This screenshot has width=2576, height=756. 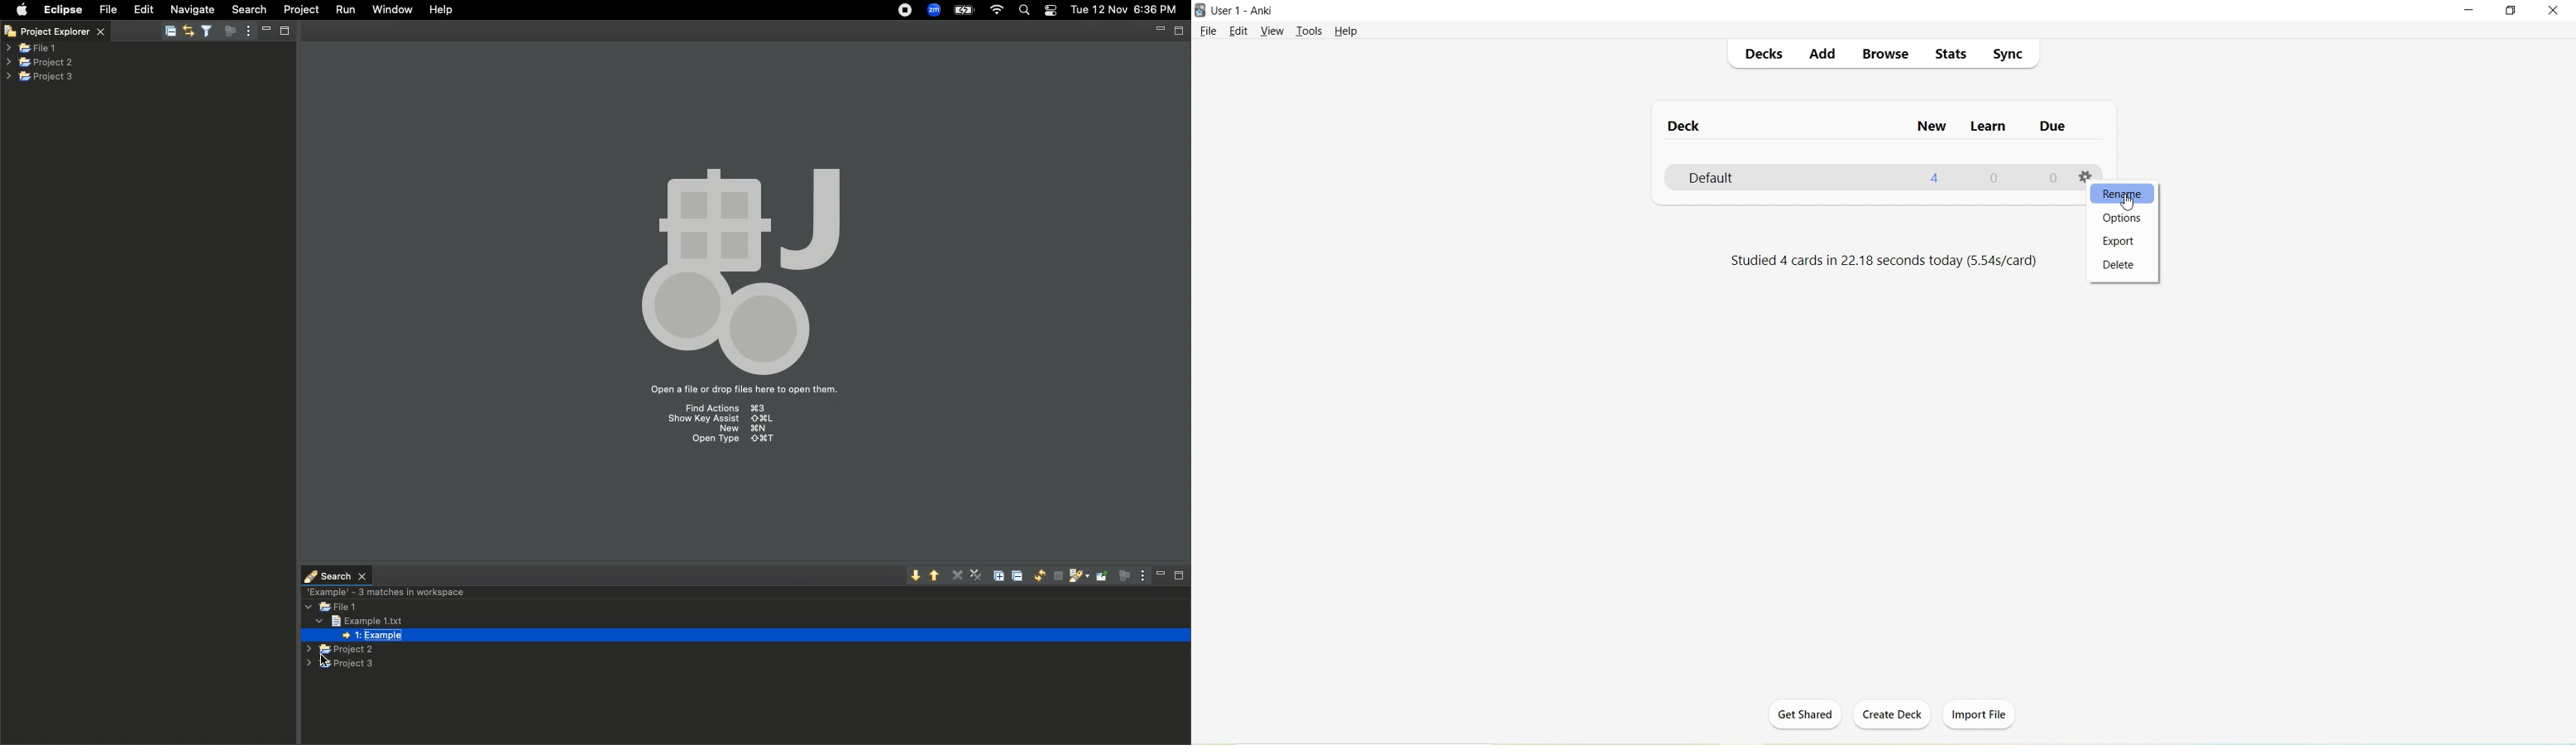 I want to click on Get Shared, so click(x=1802, y=718).